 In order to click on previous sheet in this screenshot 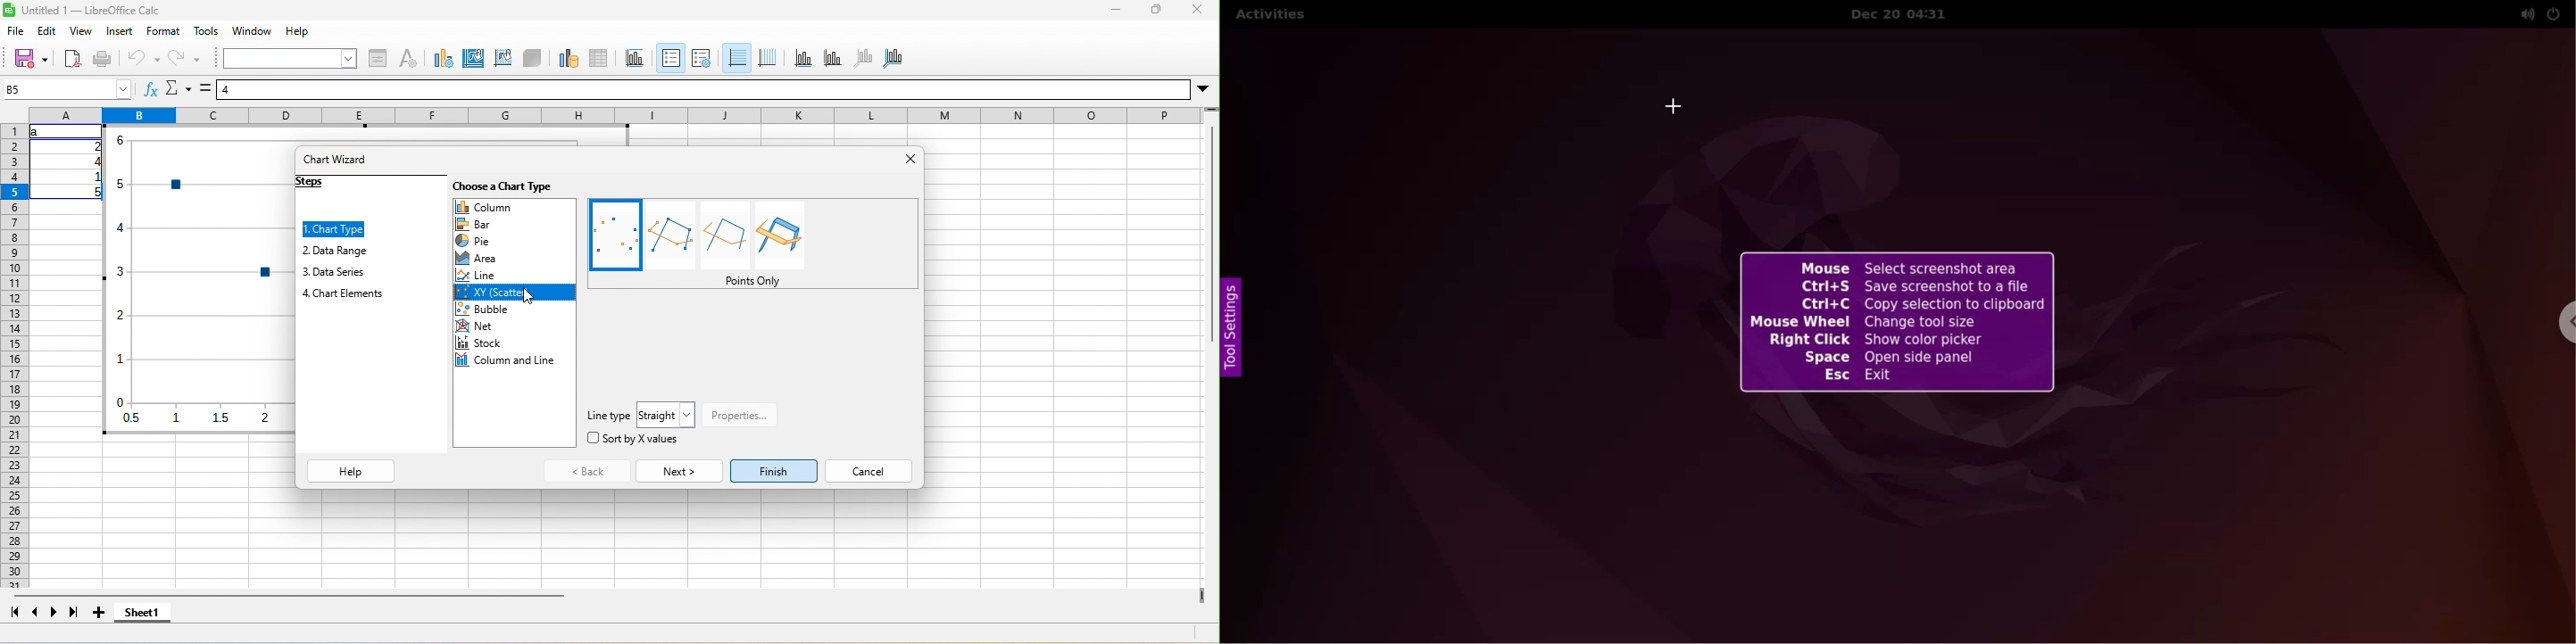, I will do `click(36, 612)`.